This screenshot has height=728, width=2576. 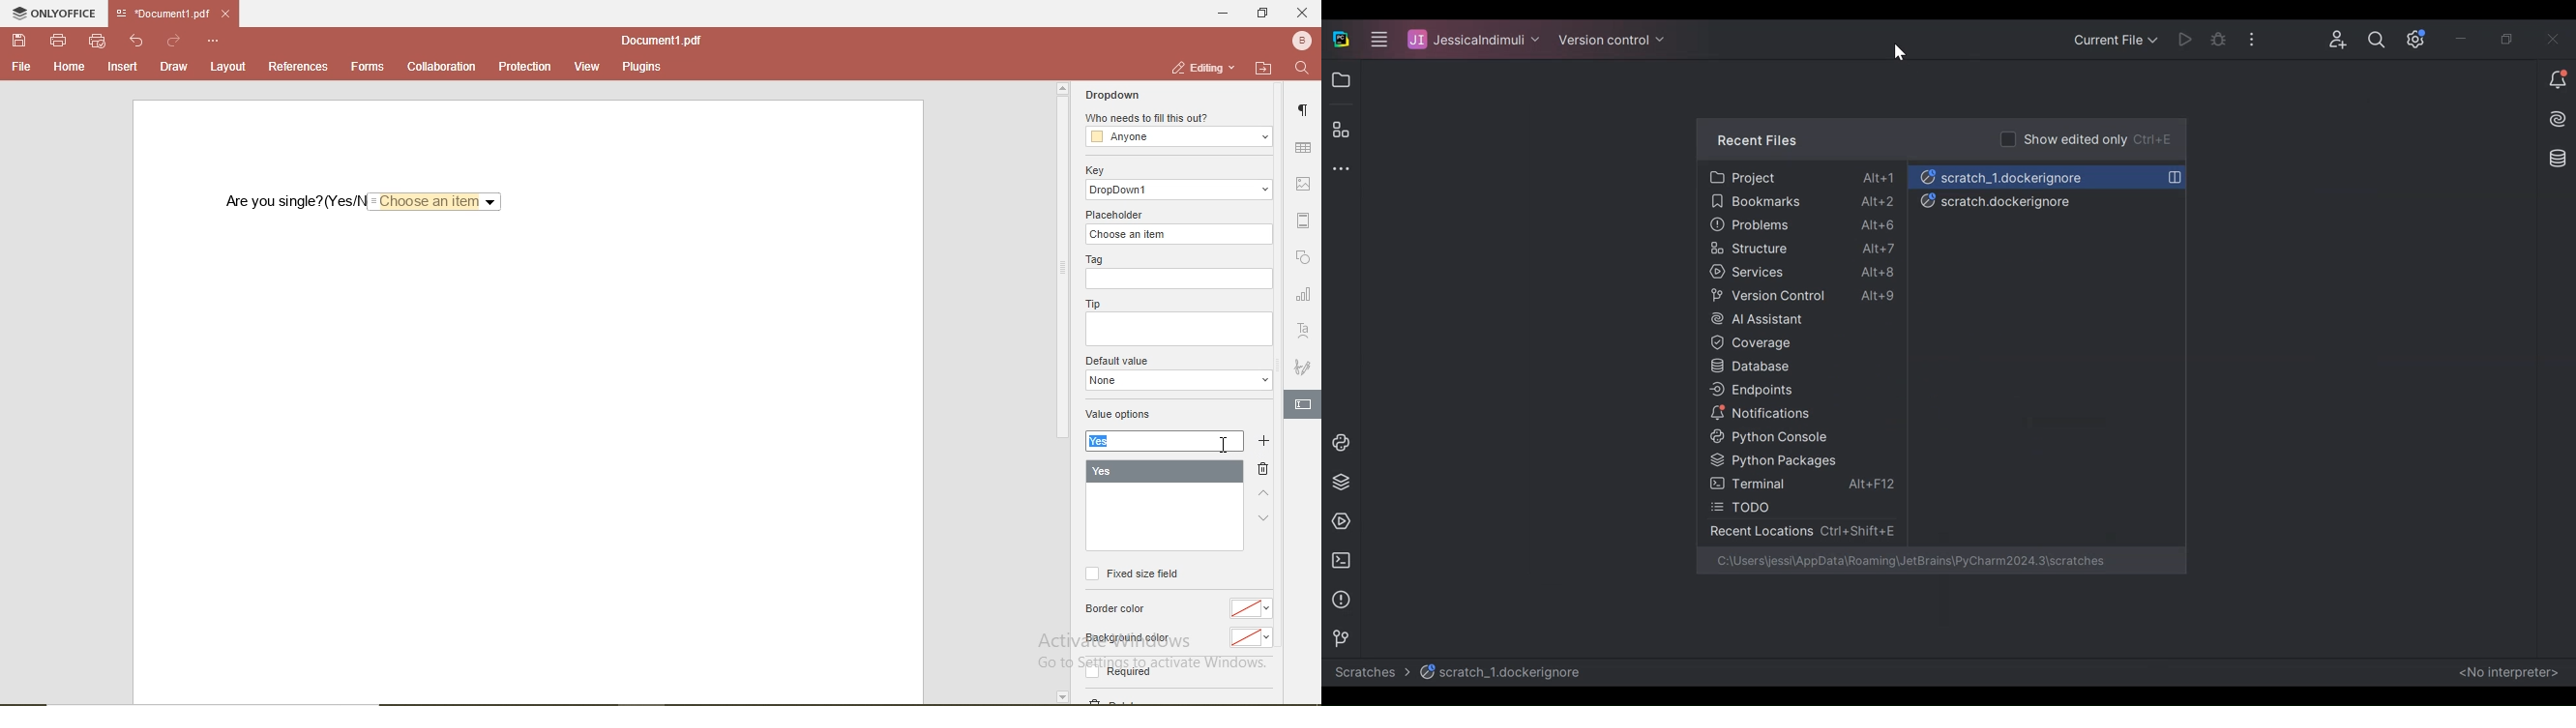 I want to click on cursor, so click(x=1221, y=448).